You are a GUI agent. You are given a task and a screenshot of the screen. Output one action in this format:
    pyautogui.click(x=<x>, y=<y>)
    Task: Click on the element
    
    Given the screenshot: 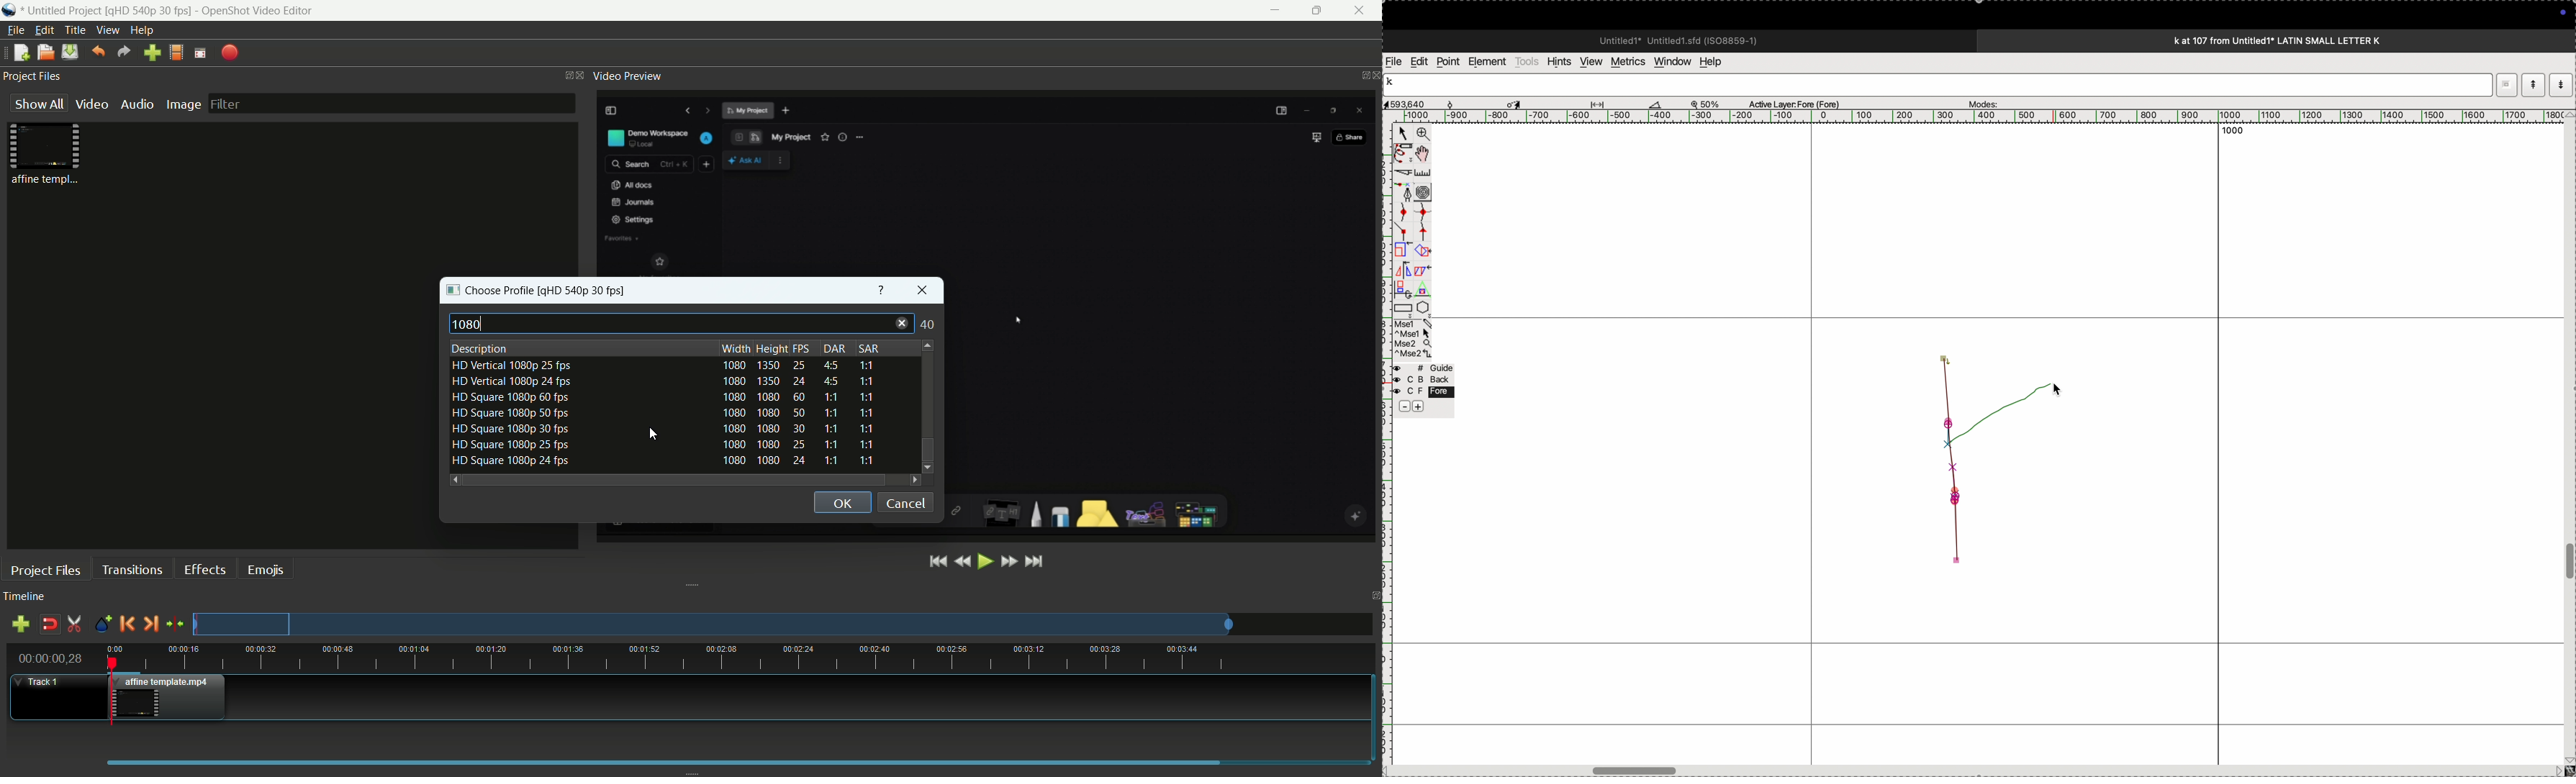 What is the action you would take?
    pyautogui.click(x=1488, y=61)
    